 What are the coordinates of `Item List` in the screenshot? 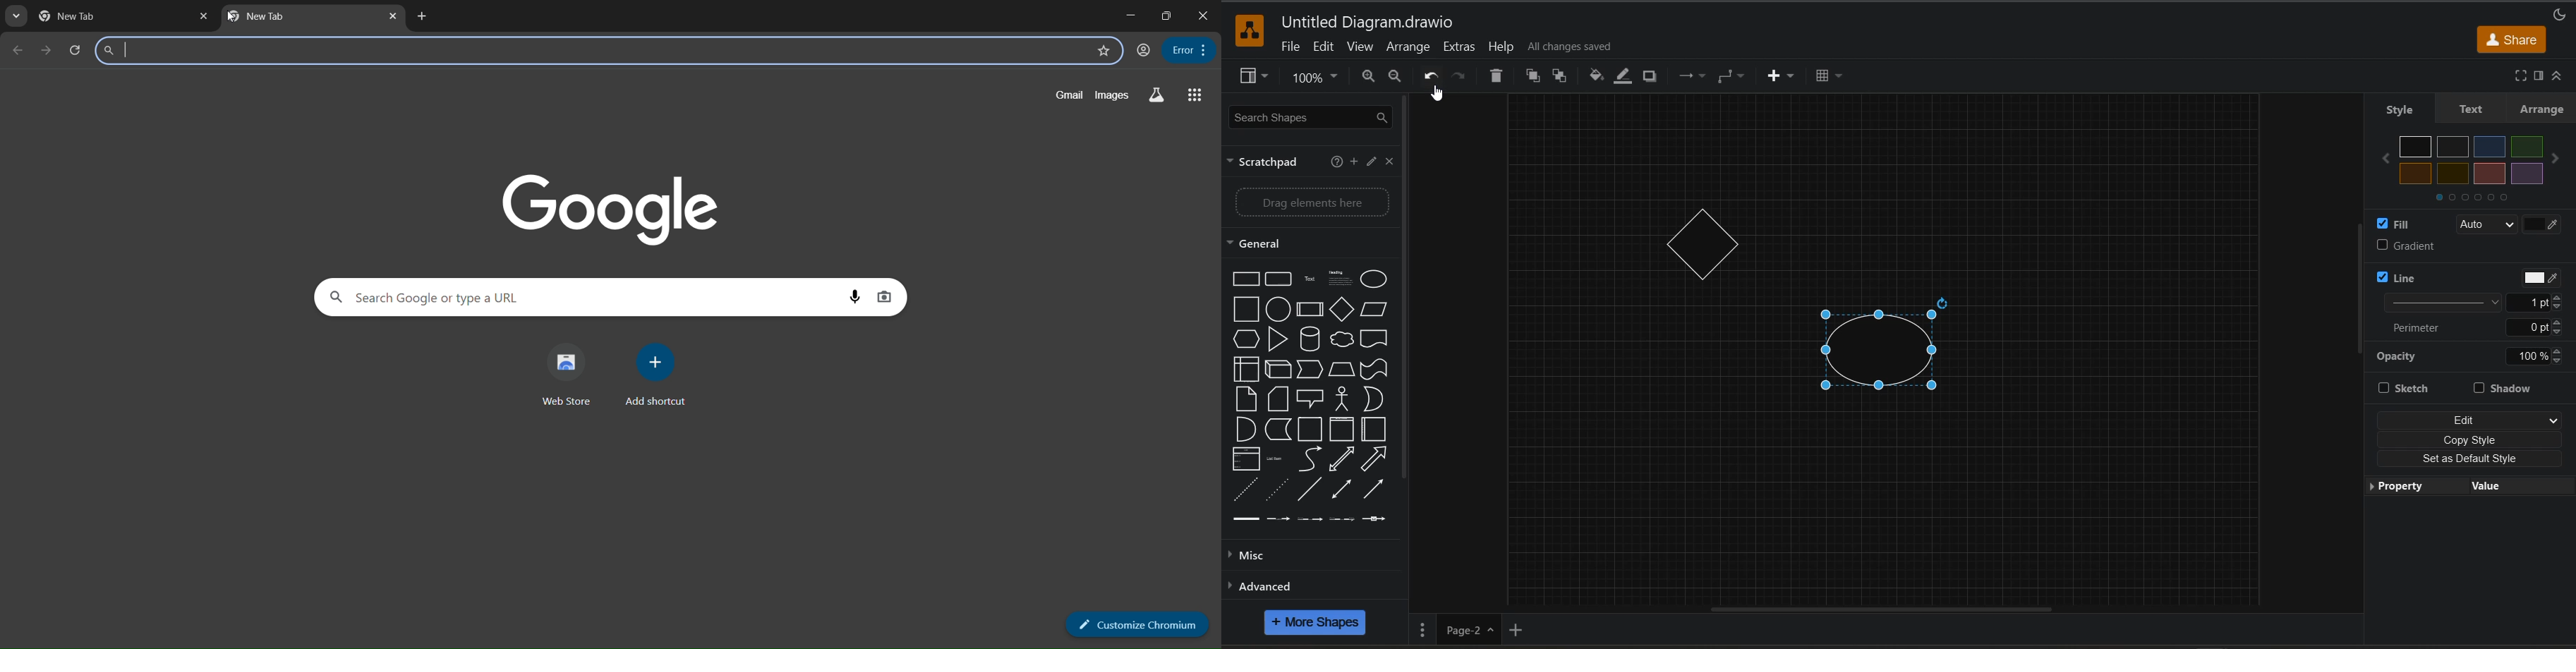 It's located at (1246, 460).